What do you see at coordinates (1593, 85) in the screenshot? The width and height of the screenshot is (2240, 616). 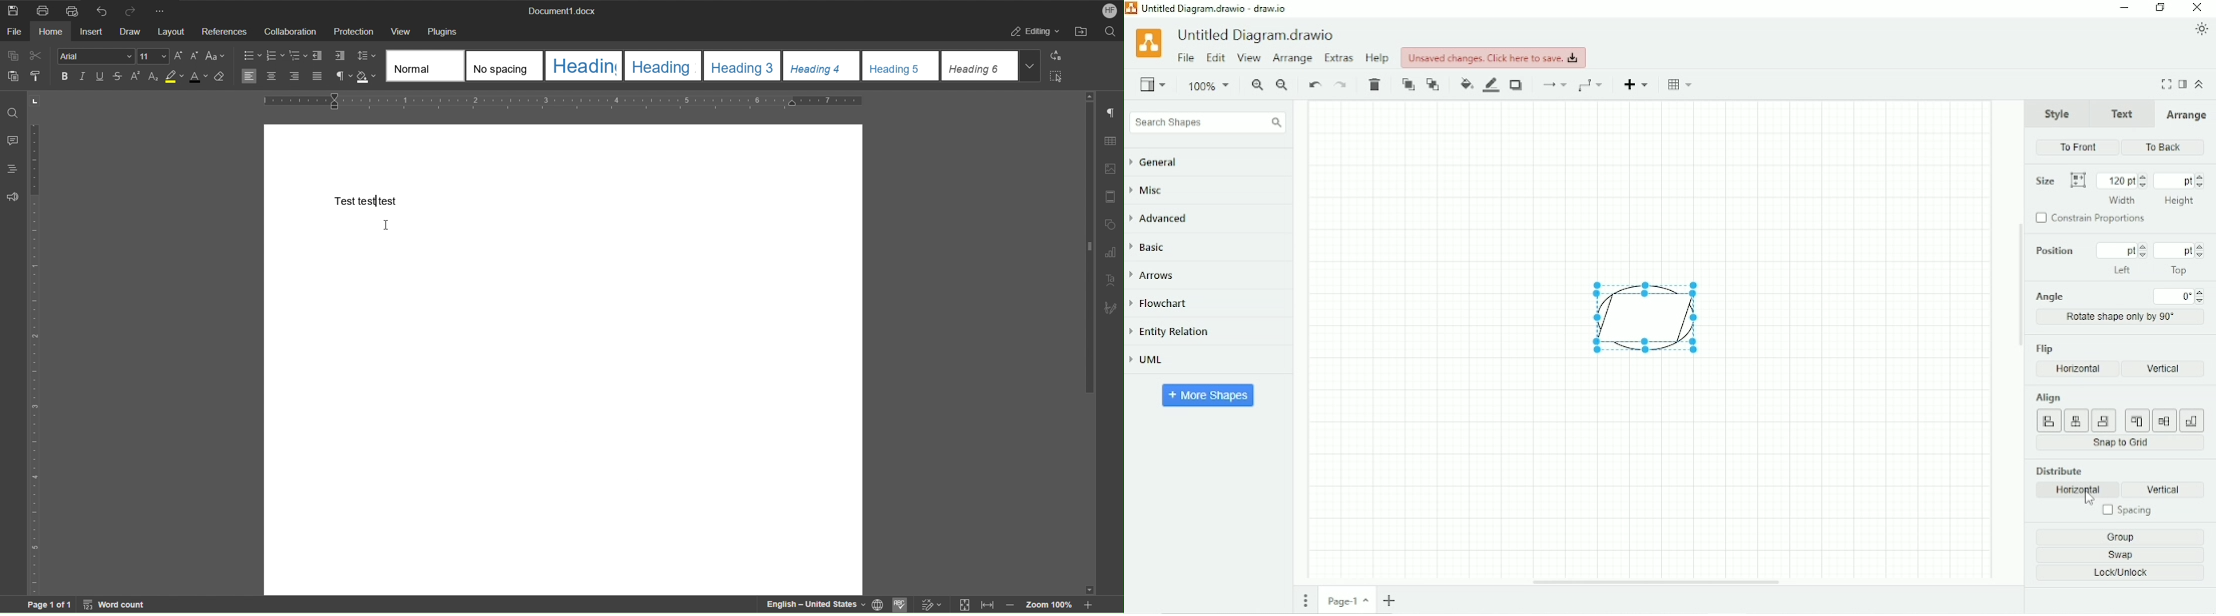 I see `Waypoints` at bounding box center [1593, 85].